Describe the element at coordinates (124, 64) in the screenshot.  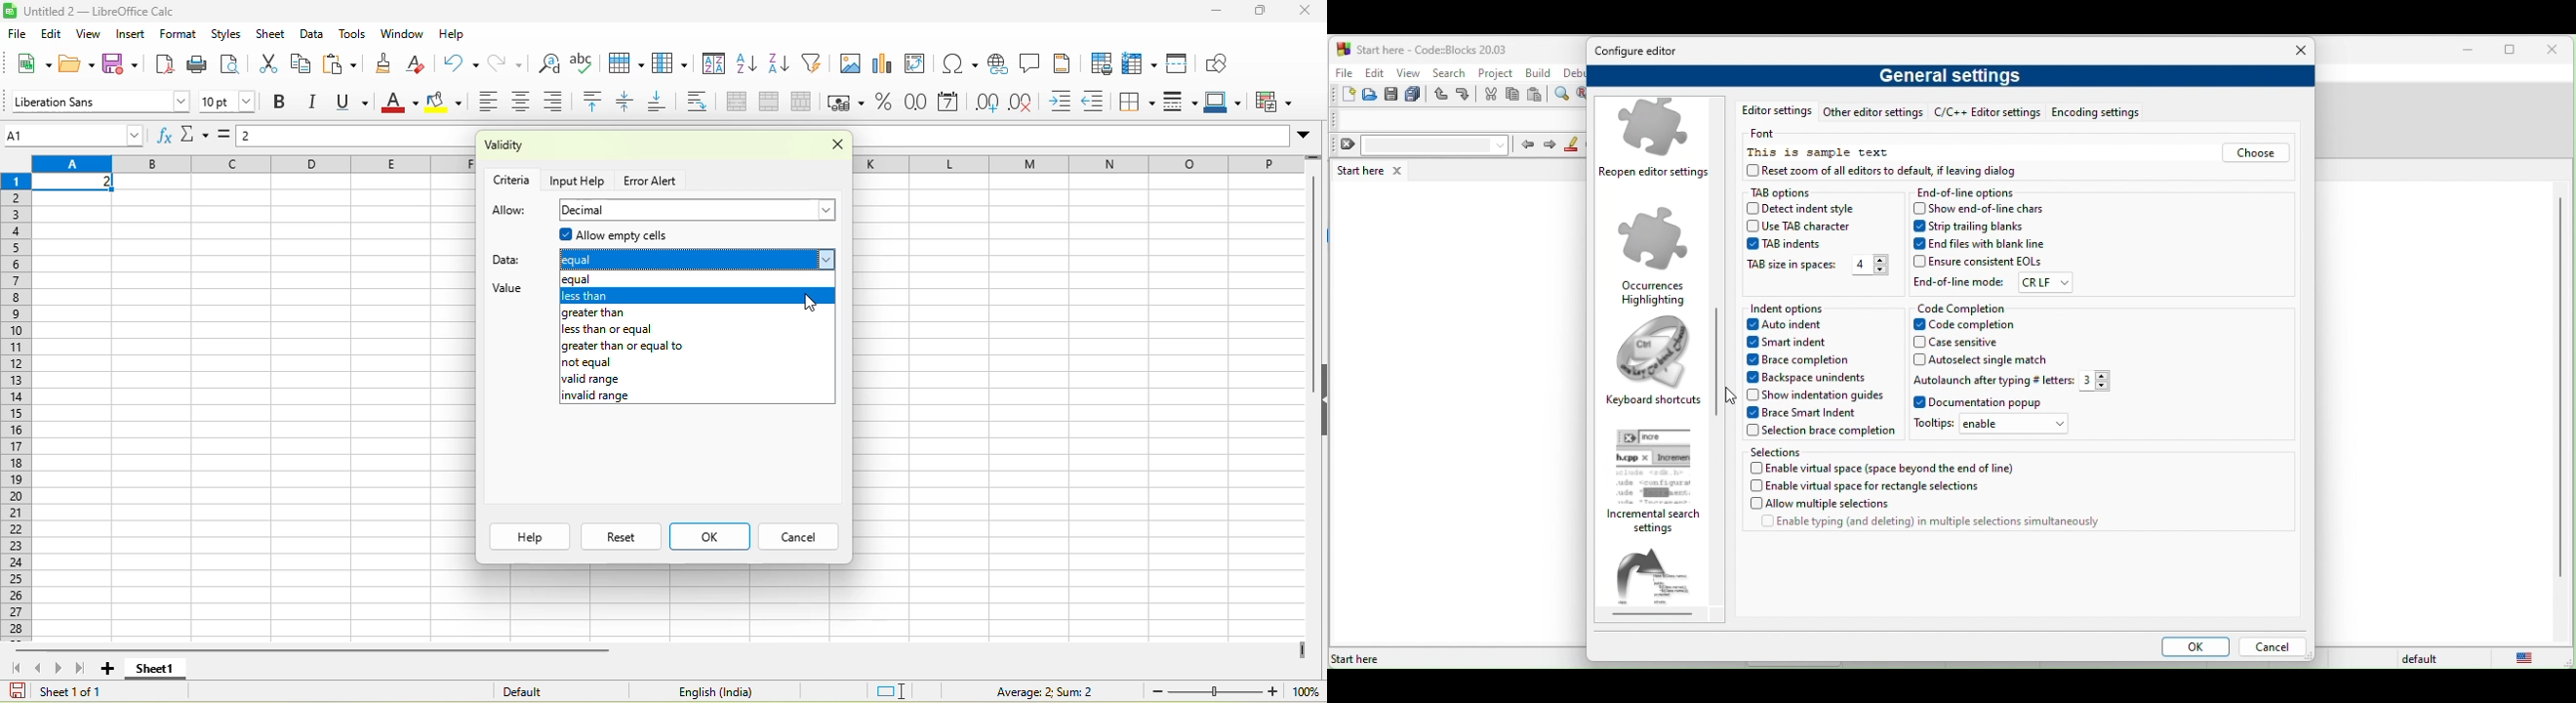
I see `save` at that location.